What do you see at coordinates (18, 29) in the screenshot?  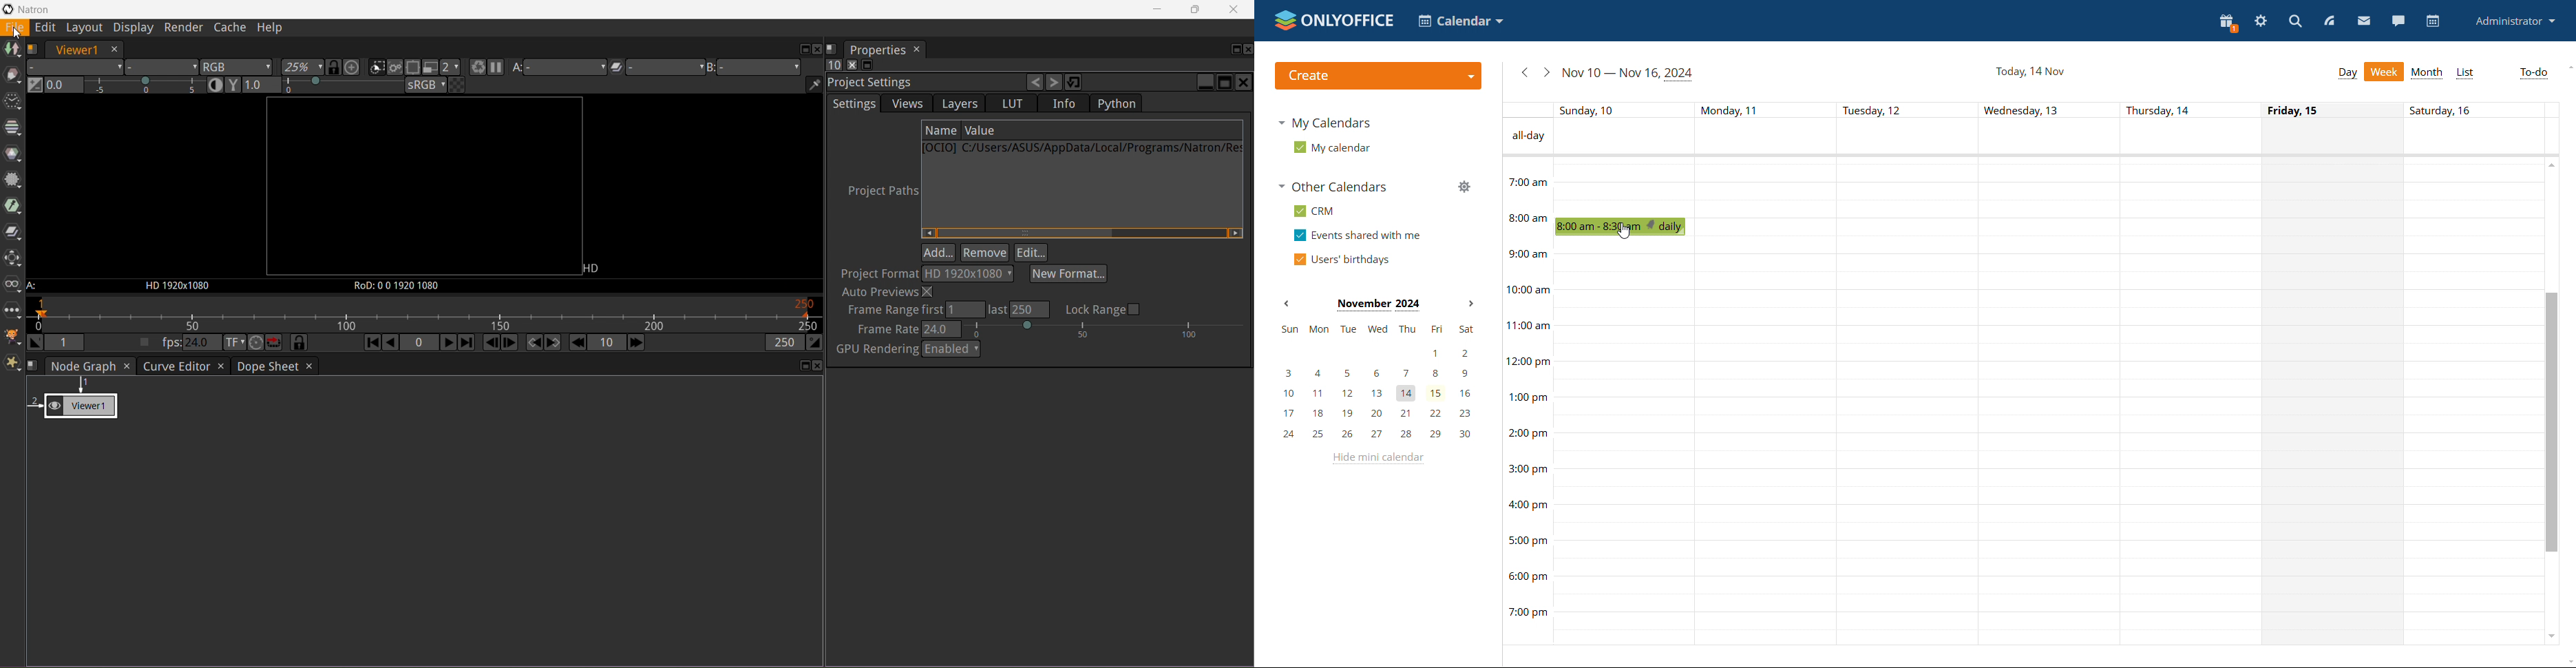 I see `File` at bounding box center [18, 29].